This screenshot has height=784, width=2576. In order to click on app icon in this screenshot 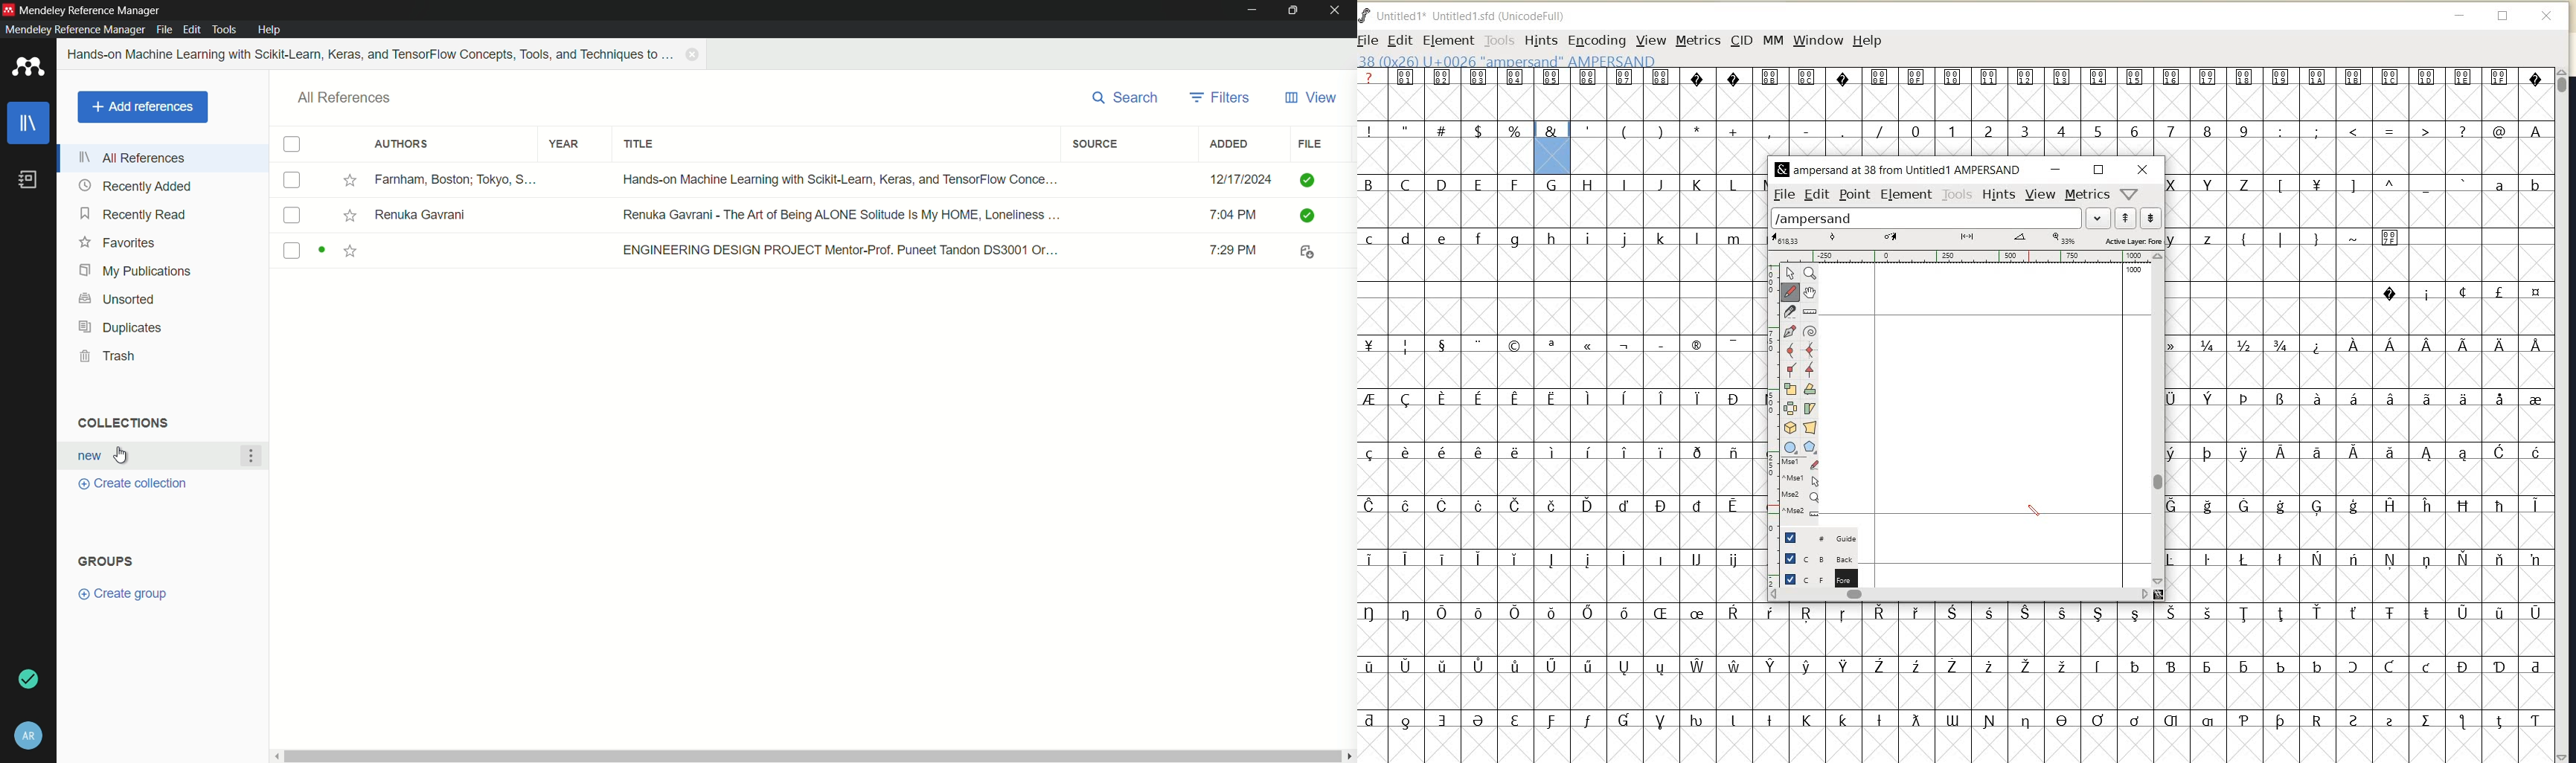, I will do `click(28, 69)`.